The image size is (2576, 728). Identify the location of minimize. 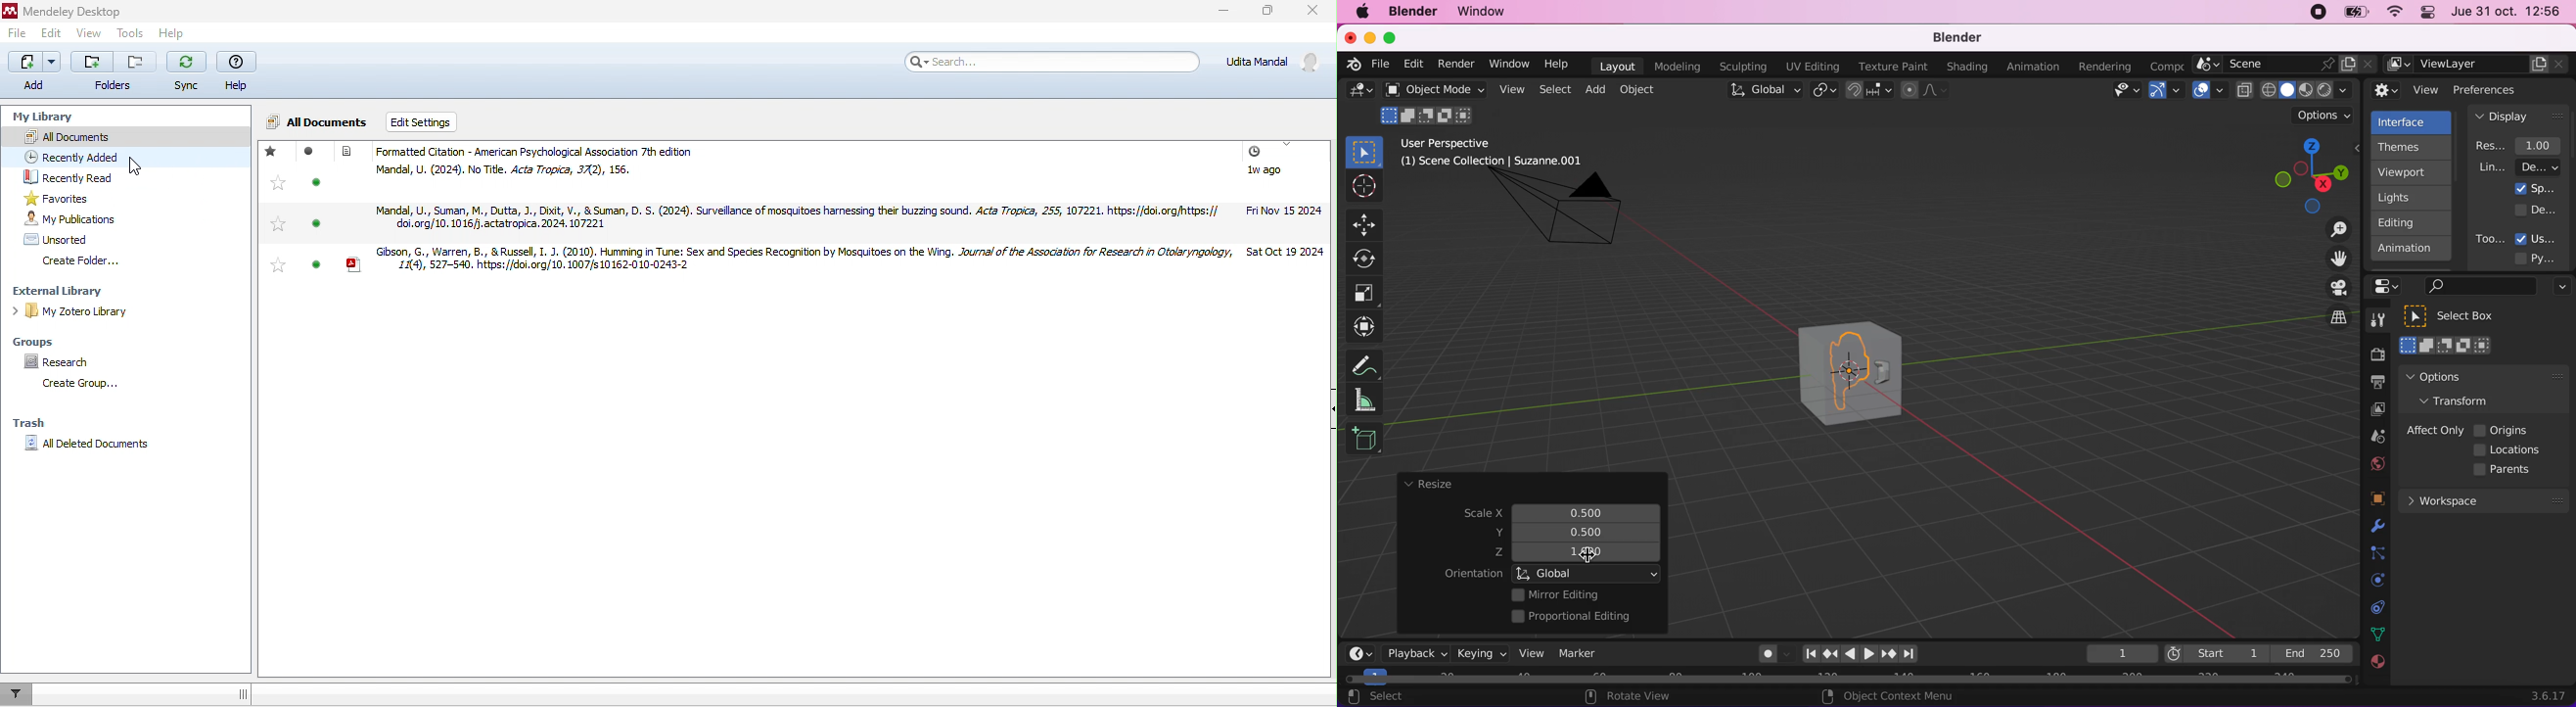
(1210, 15).